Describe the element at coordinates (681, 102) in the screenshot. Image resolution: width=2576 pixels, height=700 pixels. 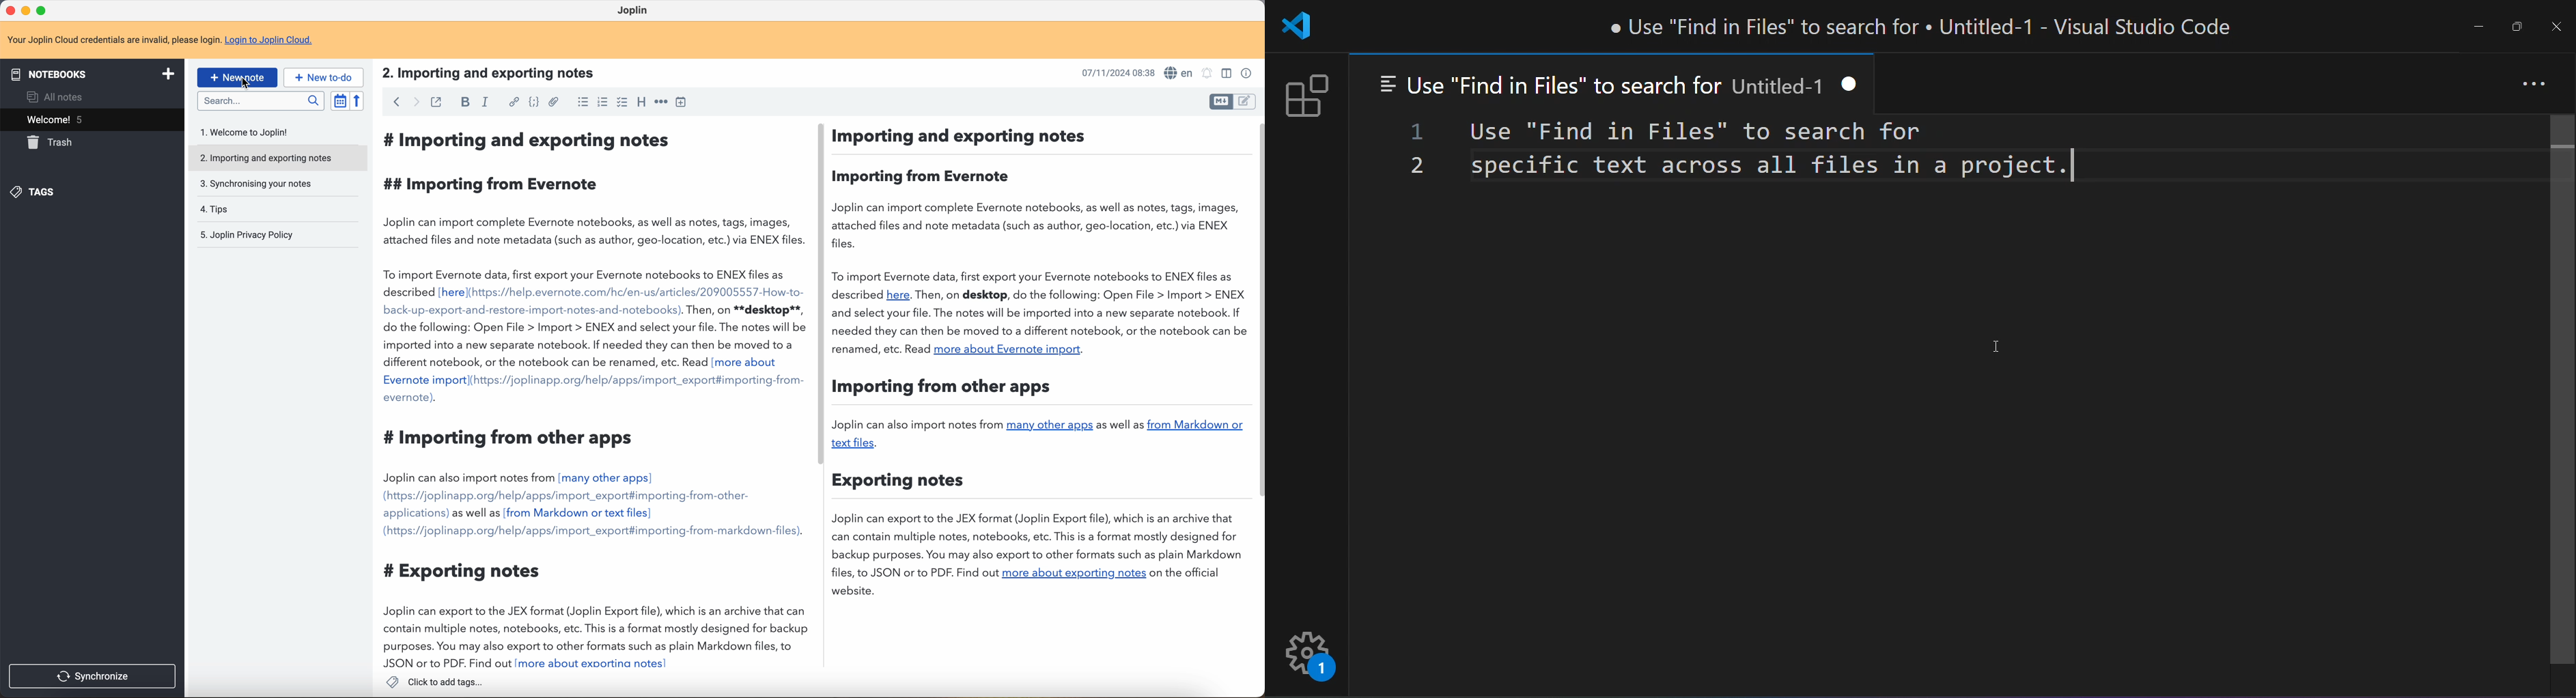
I see `insert time` at that location.